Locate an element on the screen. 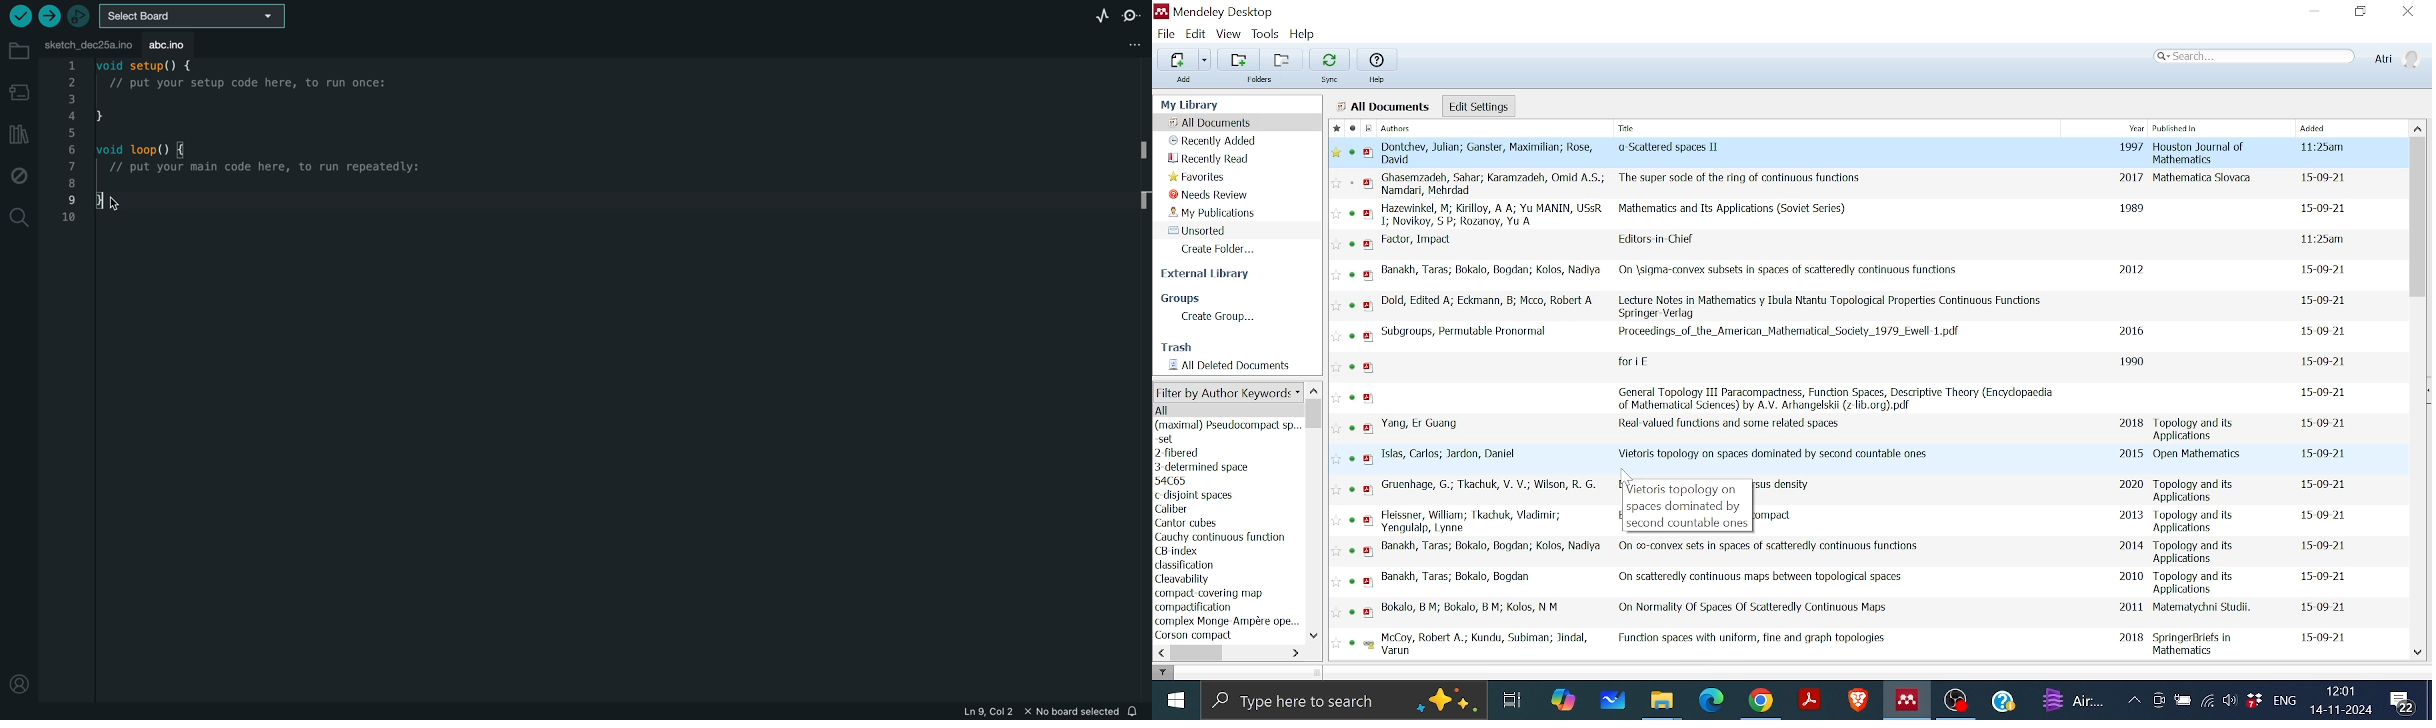 This screenshot has width=2436, height=728. OBS studio is located at coordinates (1958, 700).